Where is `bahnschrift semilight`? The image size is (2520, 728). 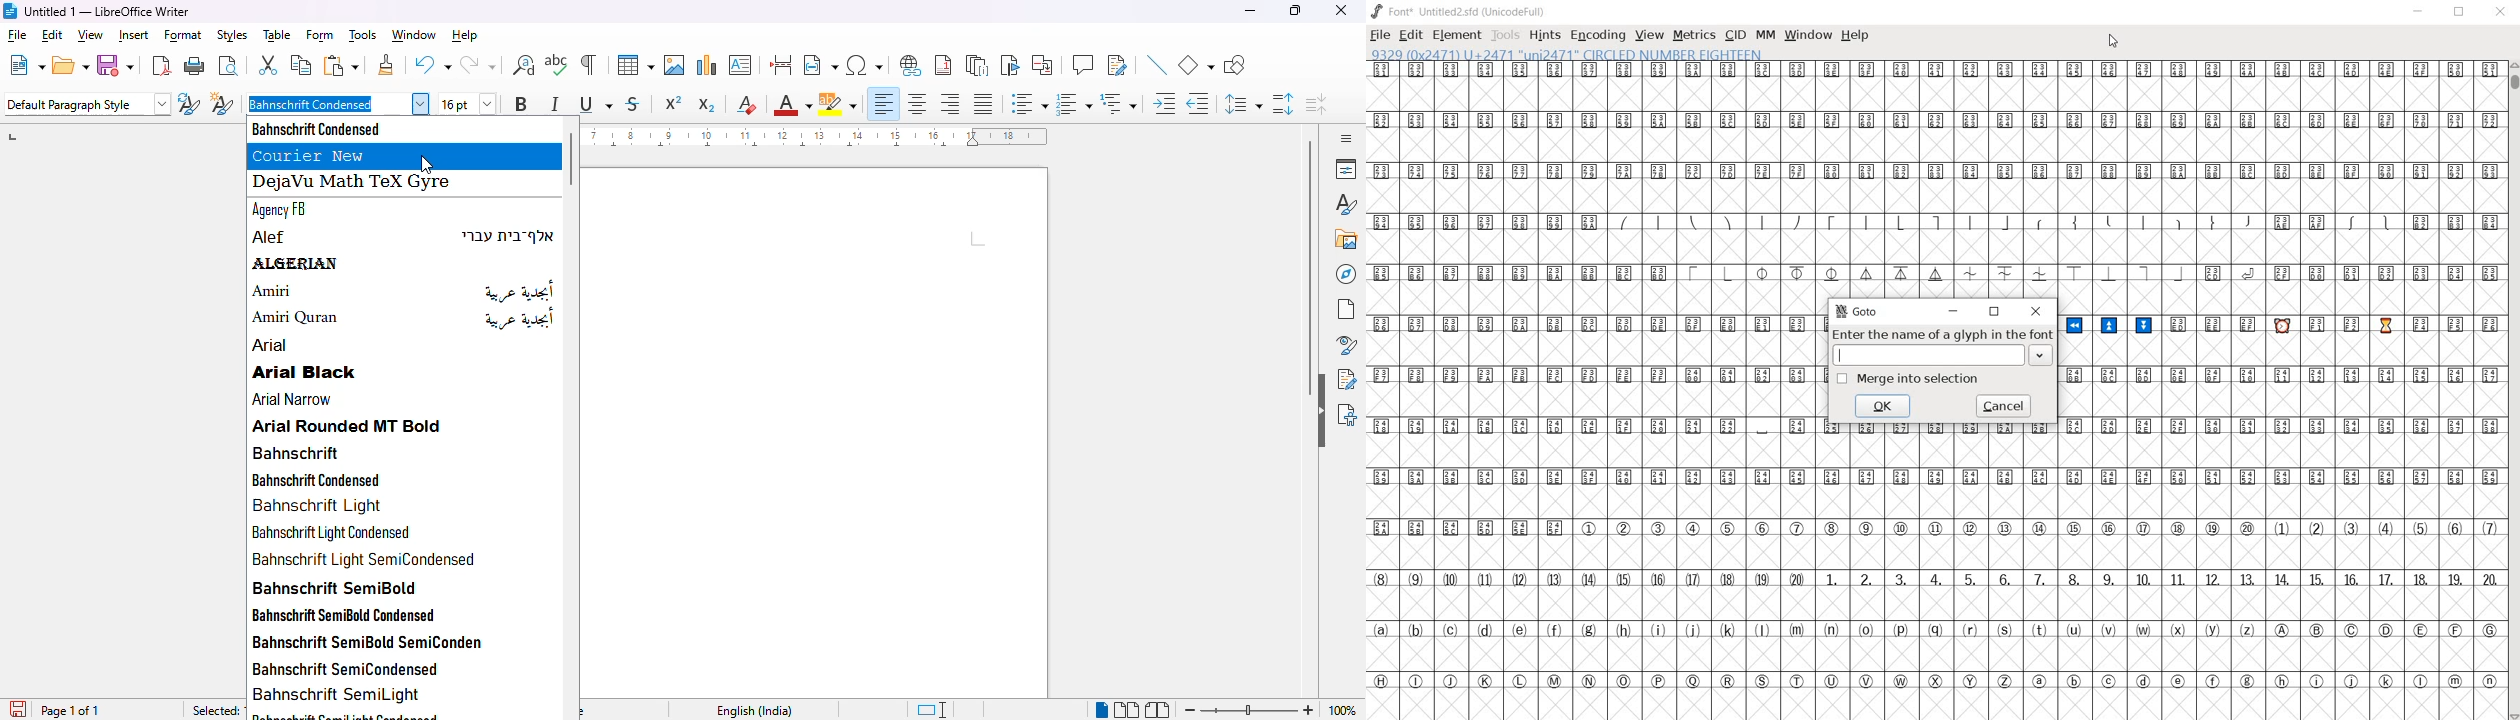 bahnschrift semilight is located at coordinates (337, 695).